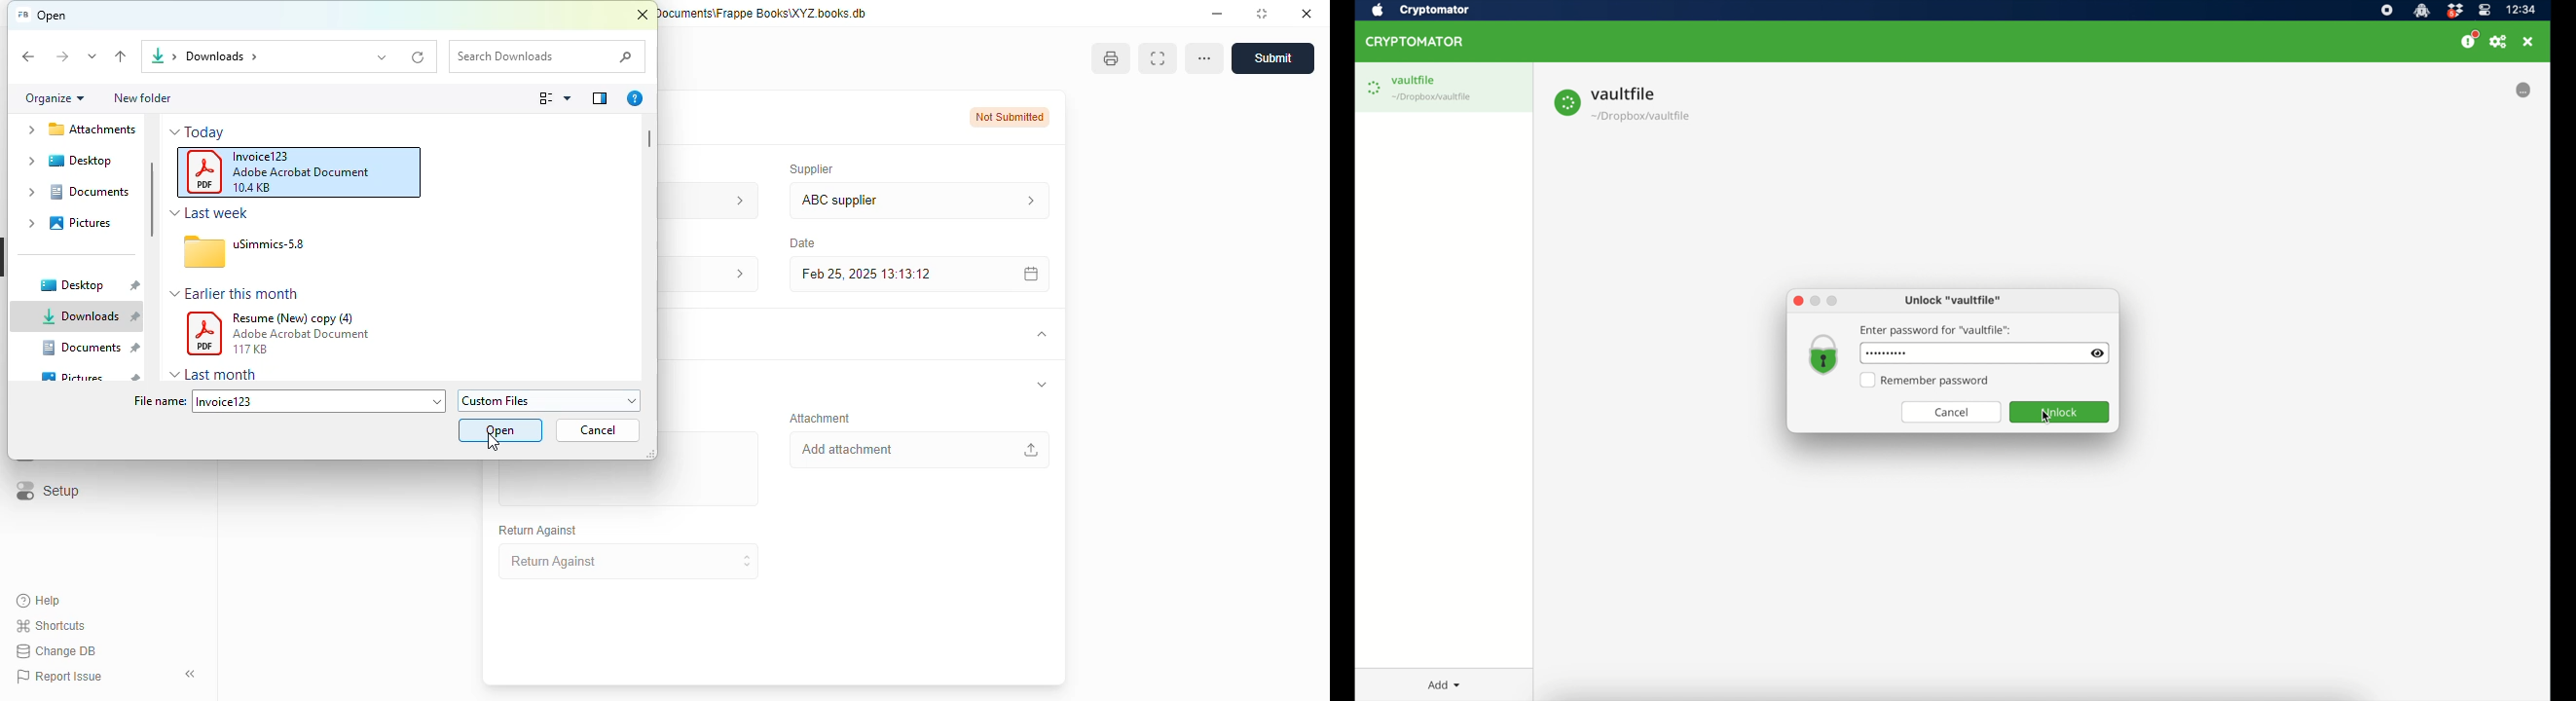  I want to click on scroll bar, so click(153, 199).